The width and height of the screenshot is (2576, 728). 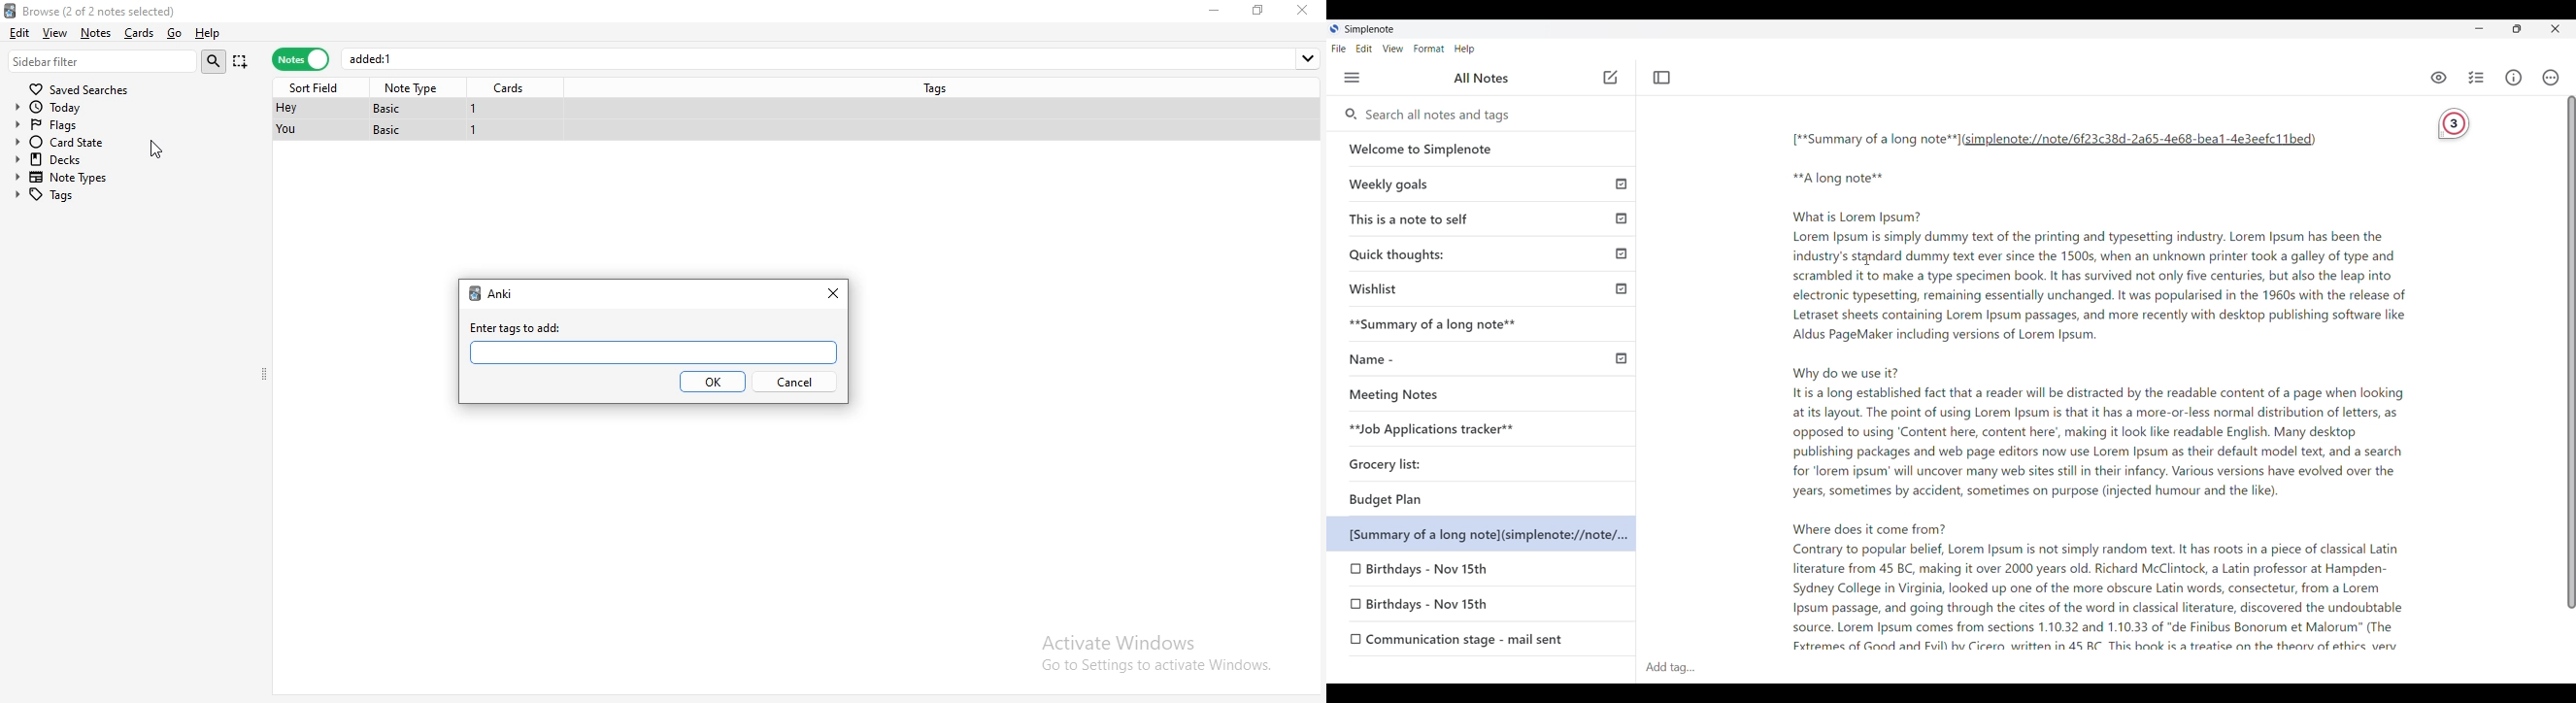 What do you see at coordinates (712, 382) in the screenshot?
I see `ok` at bounding box center [712, 382].